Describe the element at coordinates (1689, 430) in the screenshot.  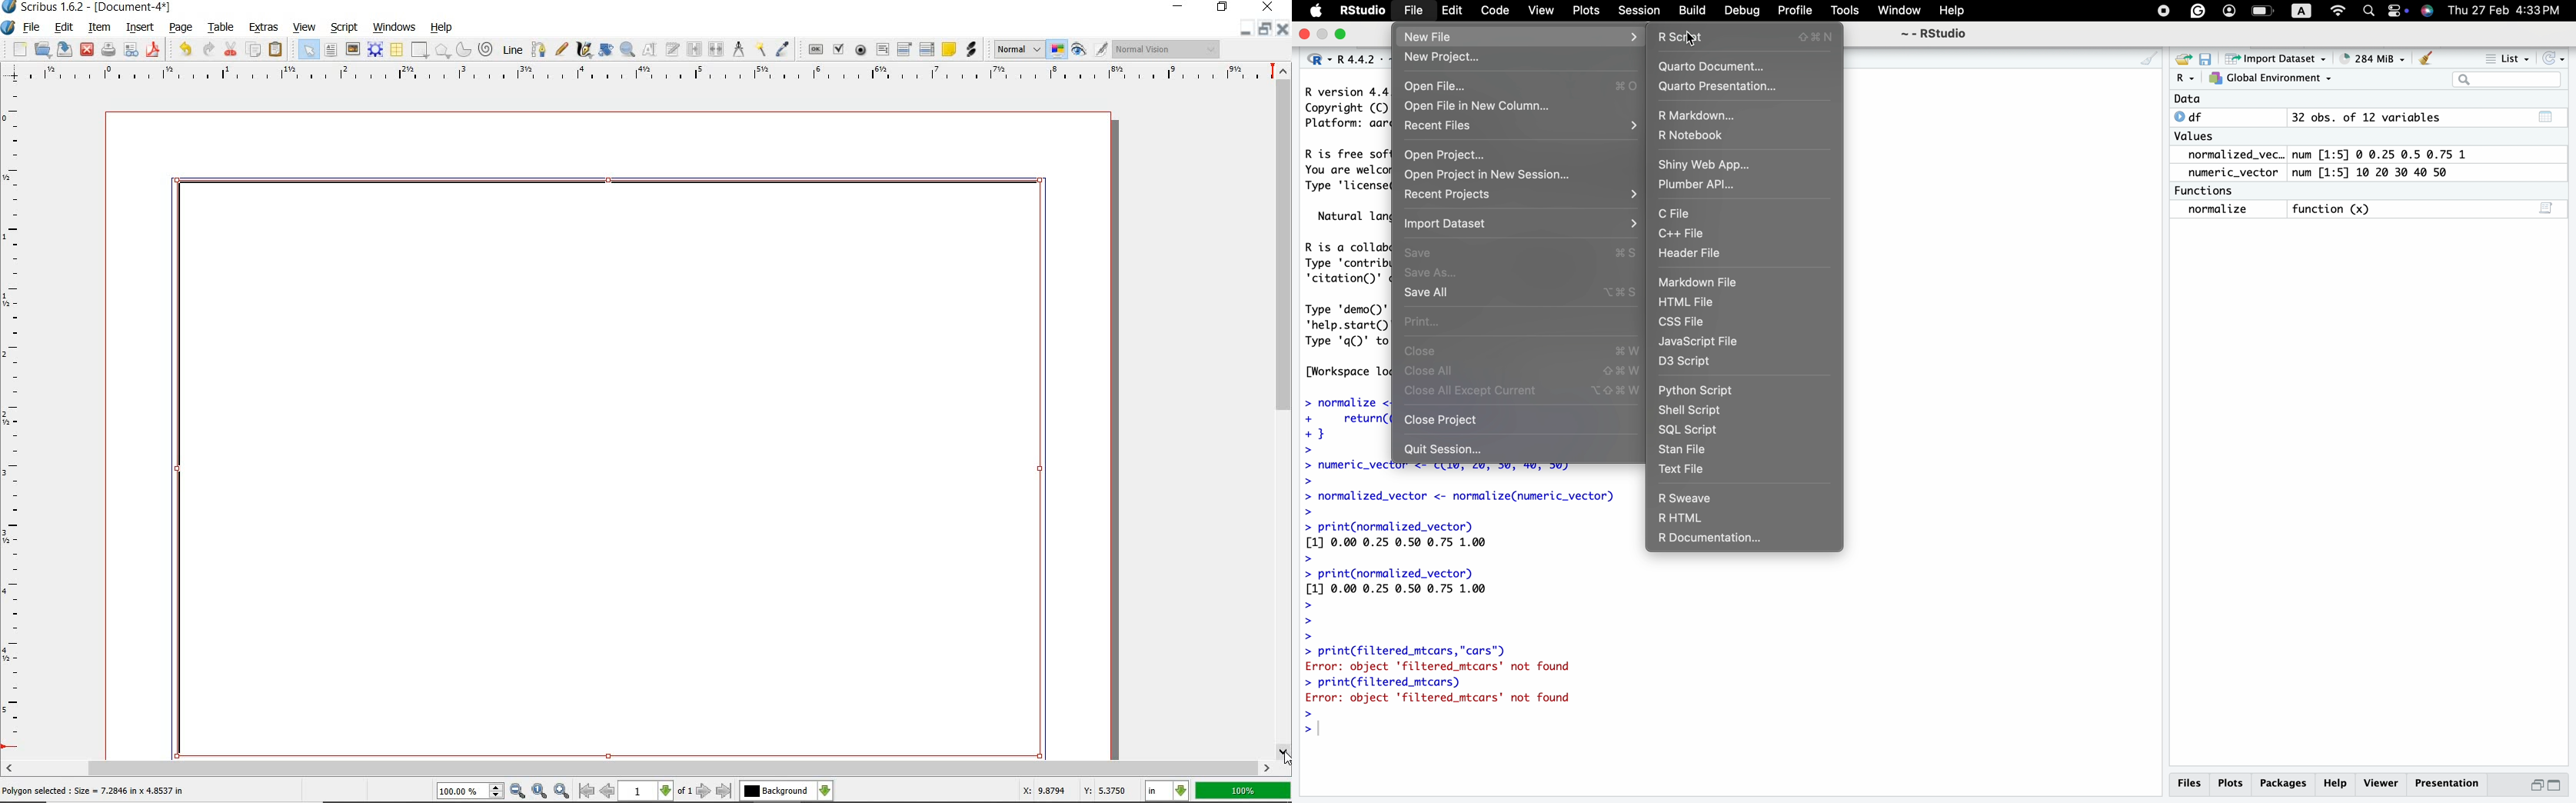
I see `SQL Script` at that location.